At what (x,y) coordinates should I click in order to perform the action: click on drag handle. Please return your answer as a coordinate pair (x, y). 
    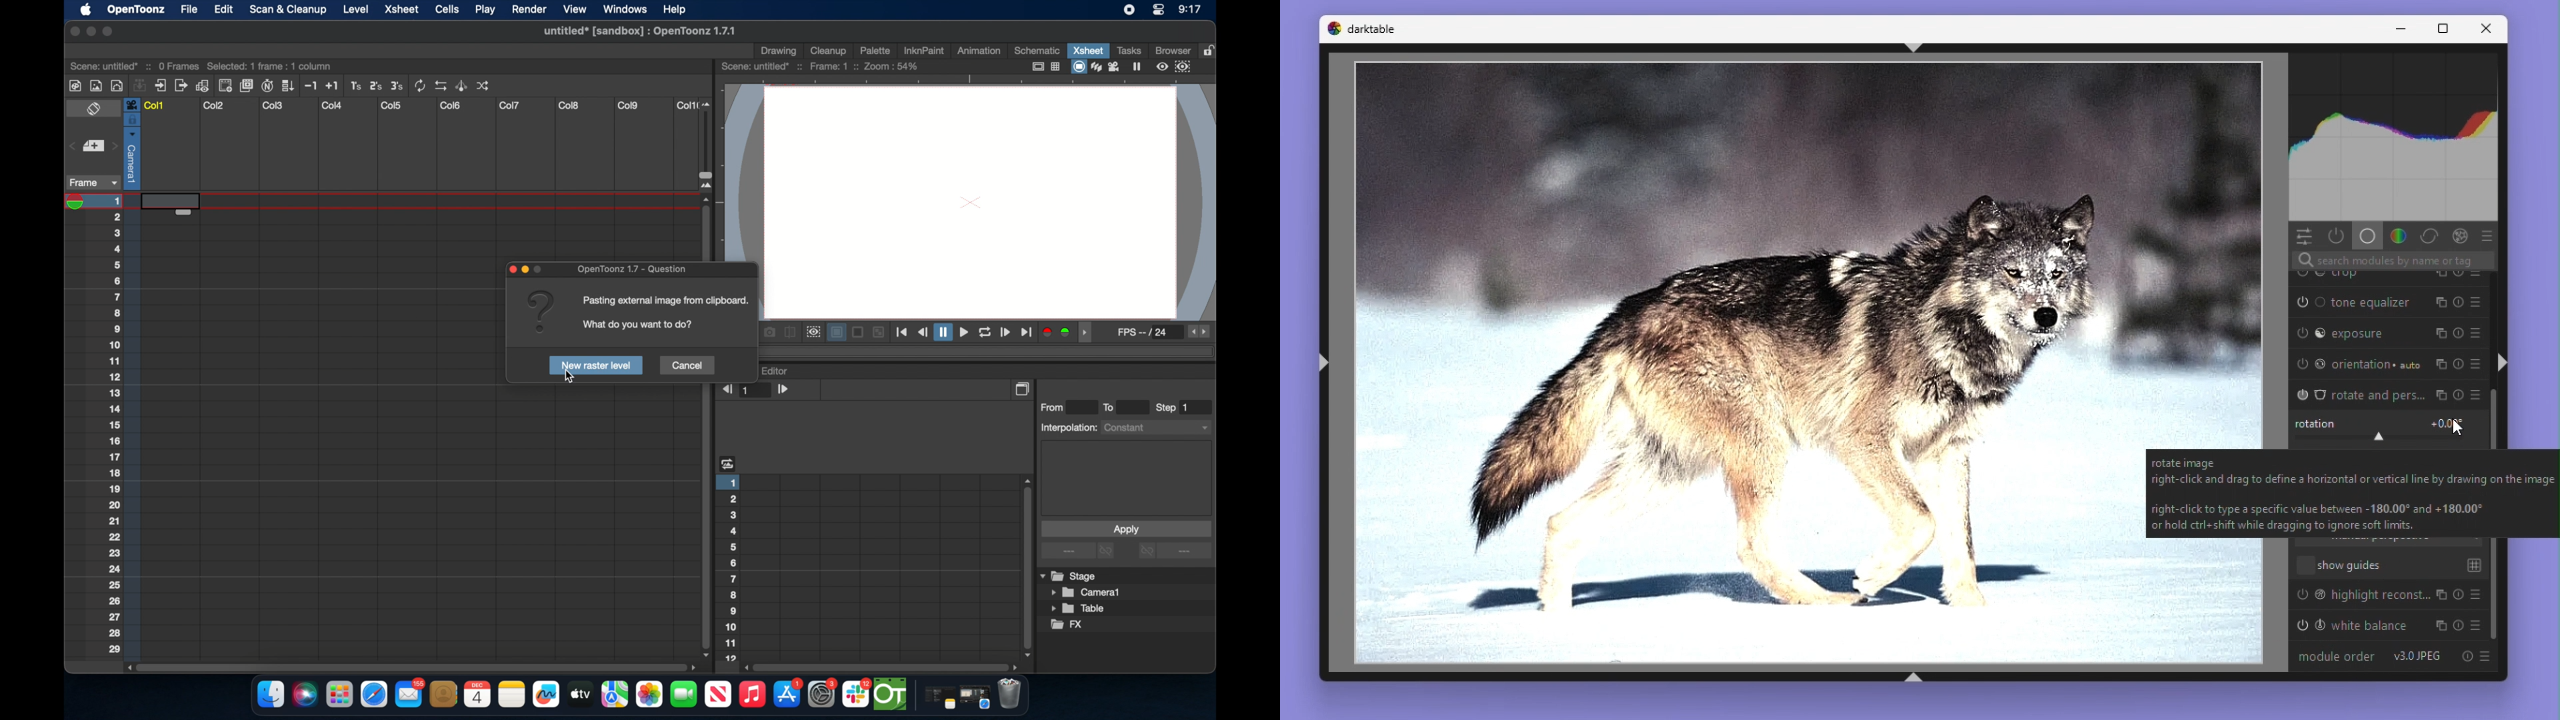
    Looking at the image, I should click on (1088, 333).